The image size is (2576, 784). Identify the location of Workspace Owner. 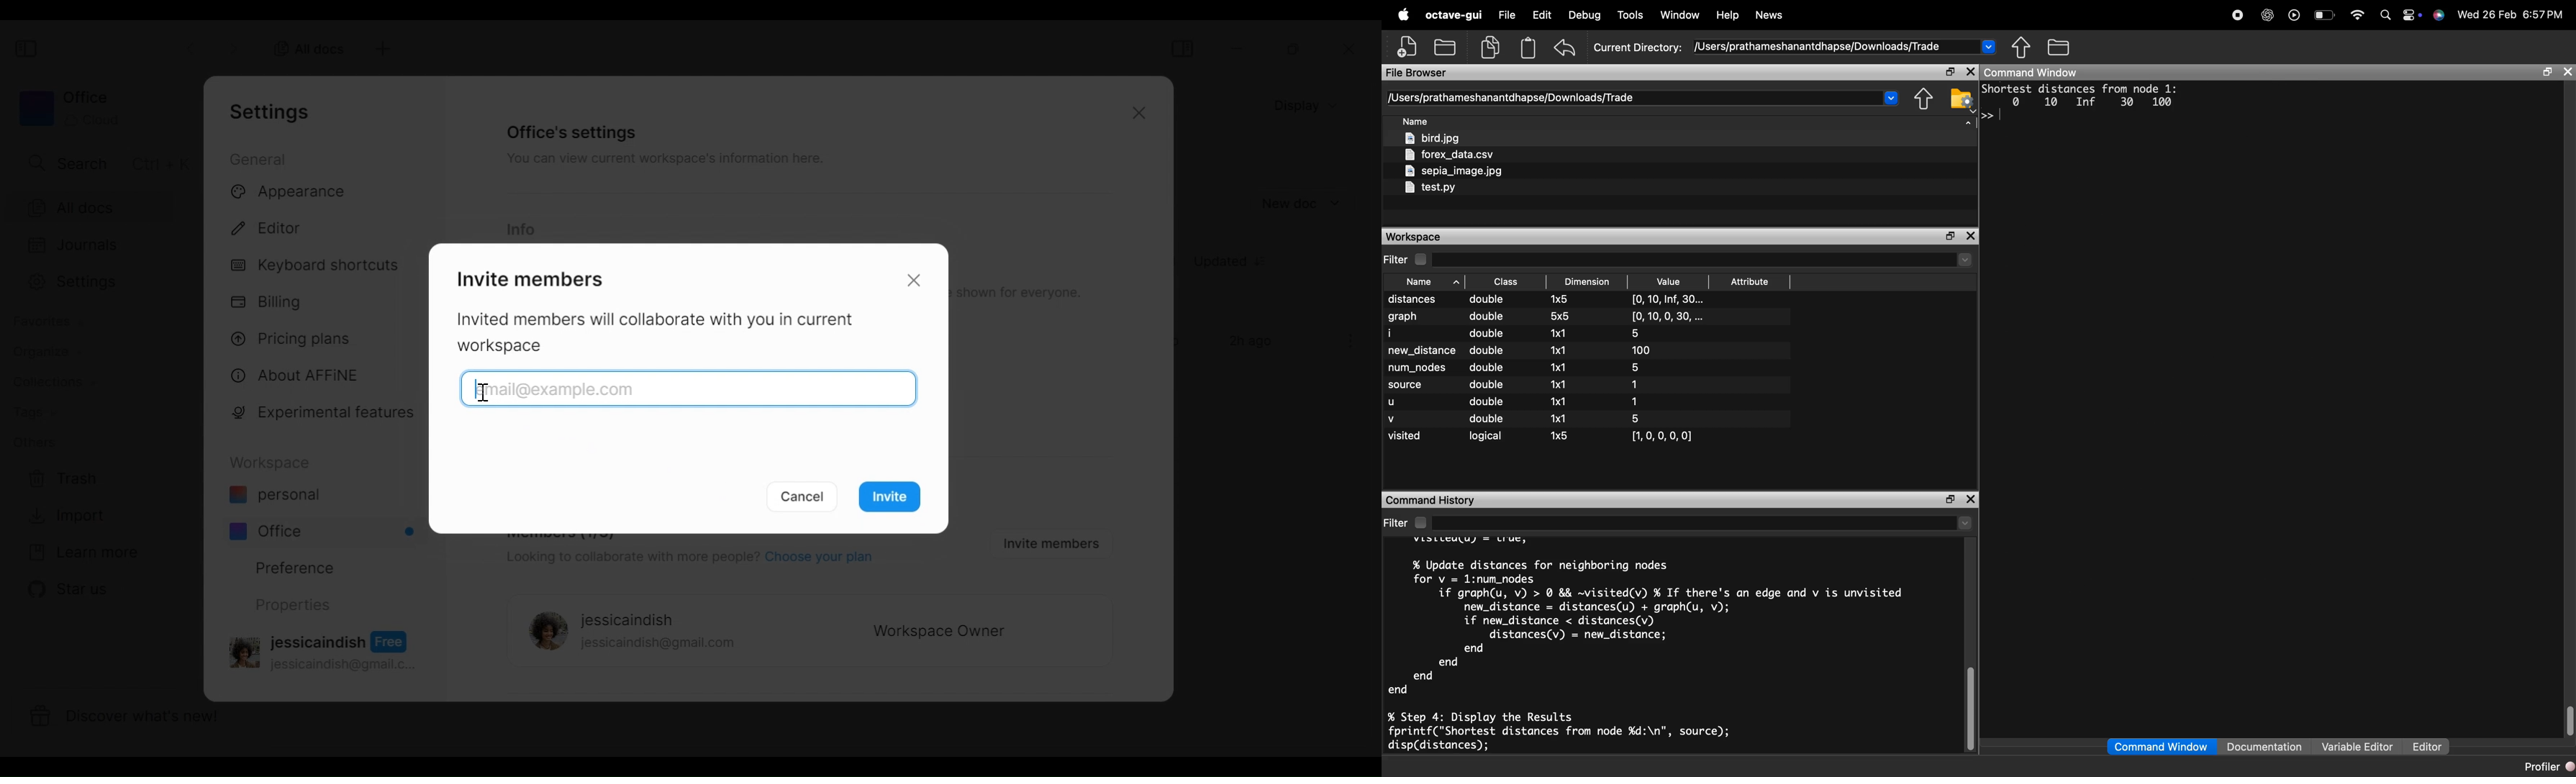
(940, 632).